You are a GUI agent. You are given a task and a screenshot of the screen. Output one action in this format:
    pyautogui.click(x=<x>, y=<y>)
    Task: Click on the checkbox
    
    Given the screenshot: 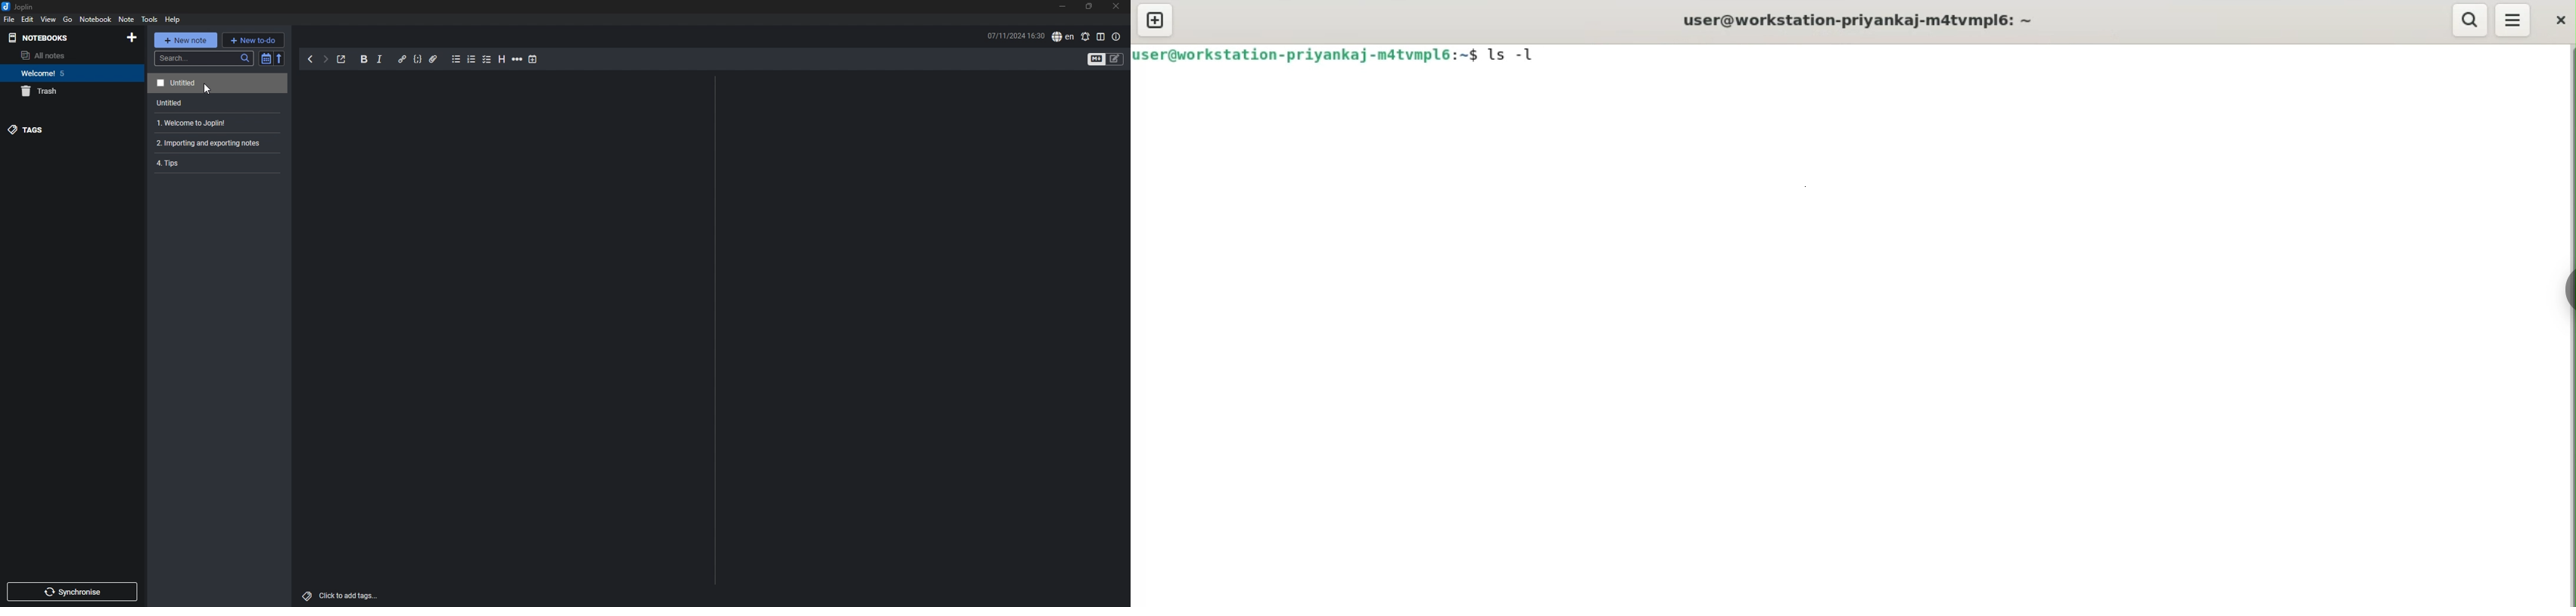 What is the action you would take?
    pyautogui.click(x=487, y=60)
    